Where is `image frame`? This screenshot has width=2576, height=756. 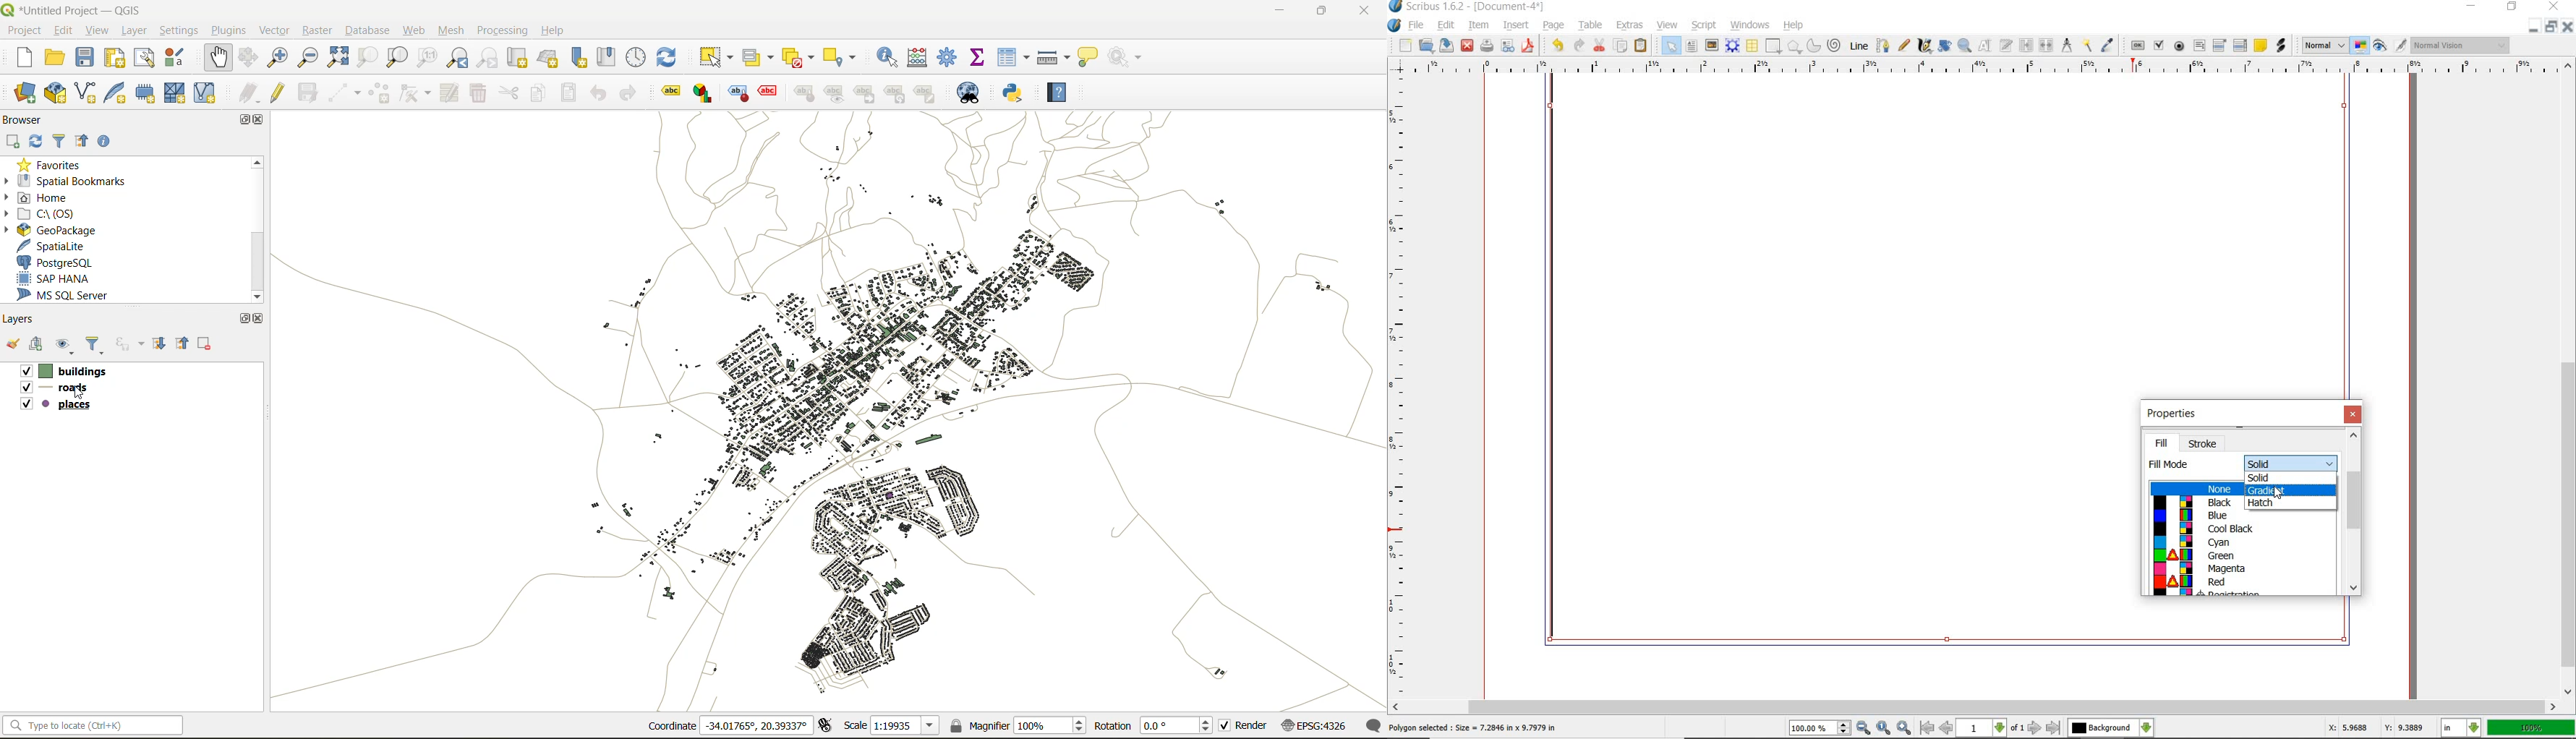 image frame is located at coordinates (1712, 47).